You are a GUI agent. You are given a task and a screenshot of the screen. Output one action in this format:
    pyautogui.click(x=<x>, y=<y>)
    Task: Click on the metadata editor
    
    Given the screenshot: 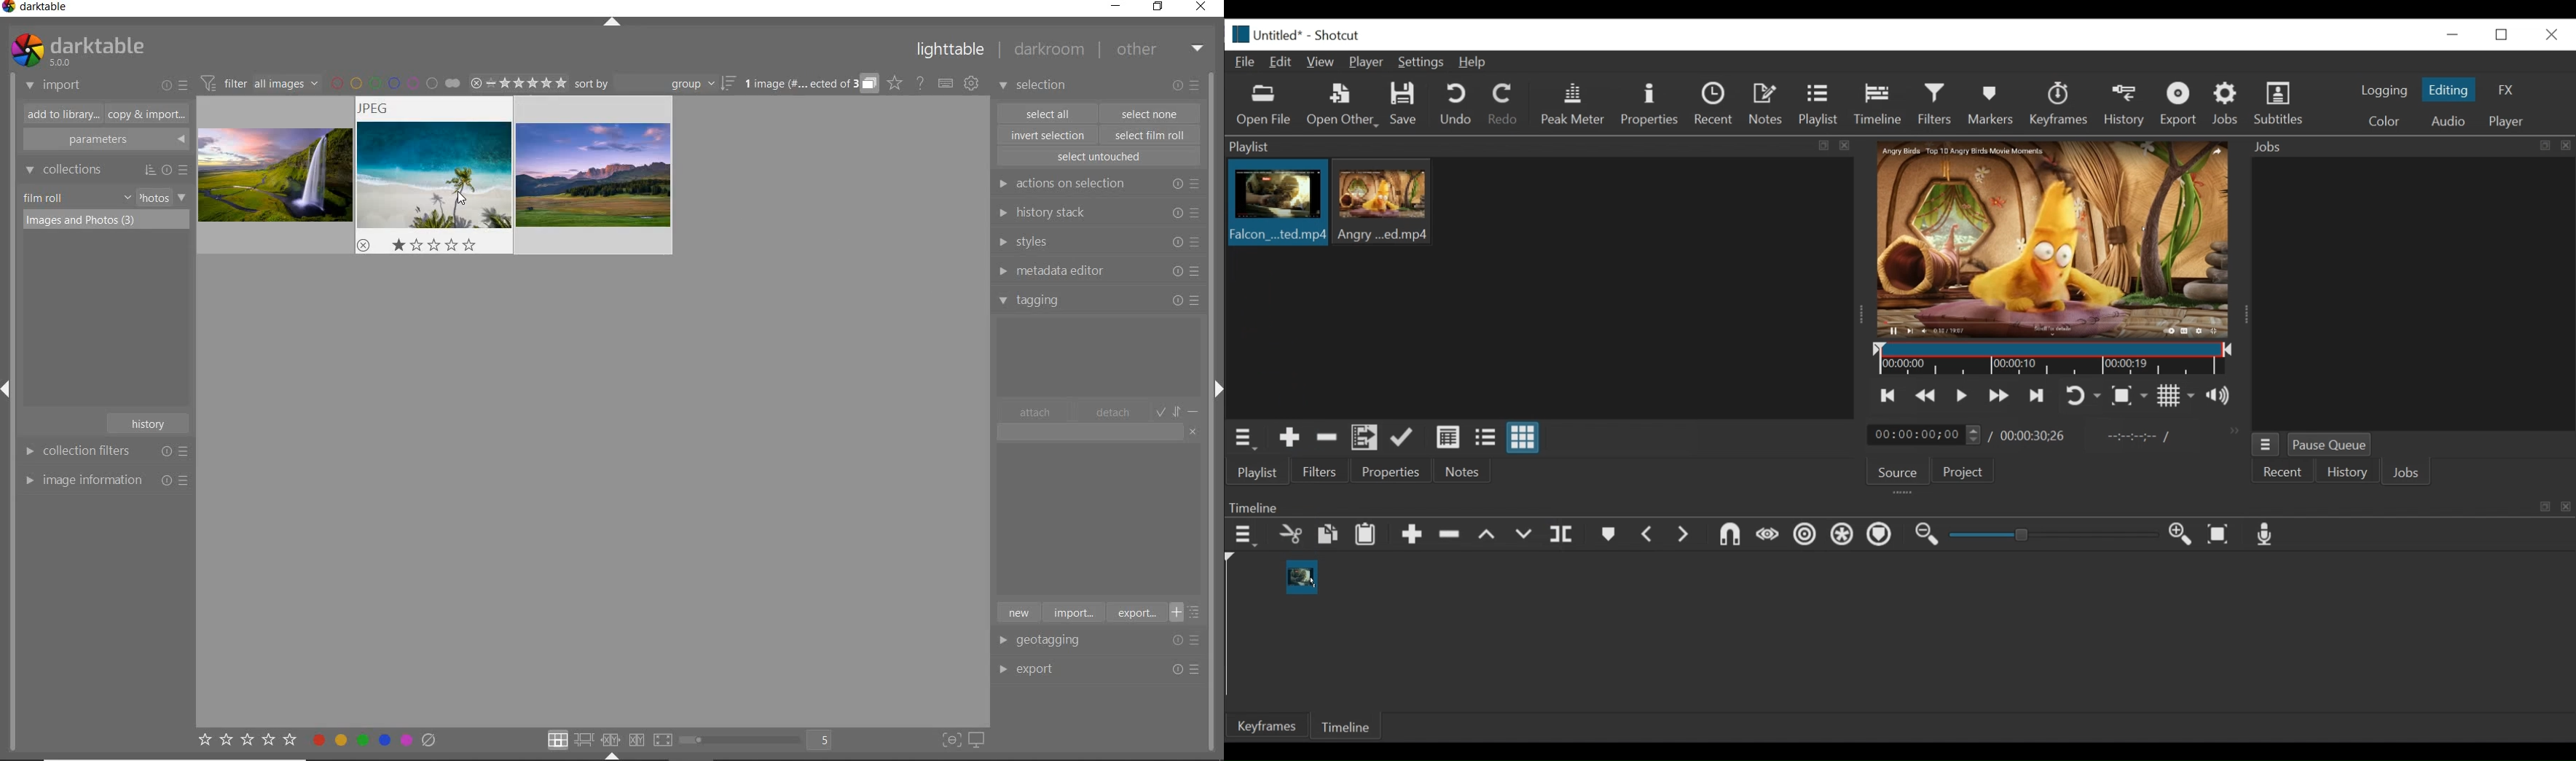 What is the action you would take?
    pyautogui.click(x=1096, y=271)
    